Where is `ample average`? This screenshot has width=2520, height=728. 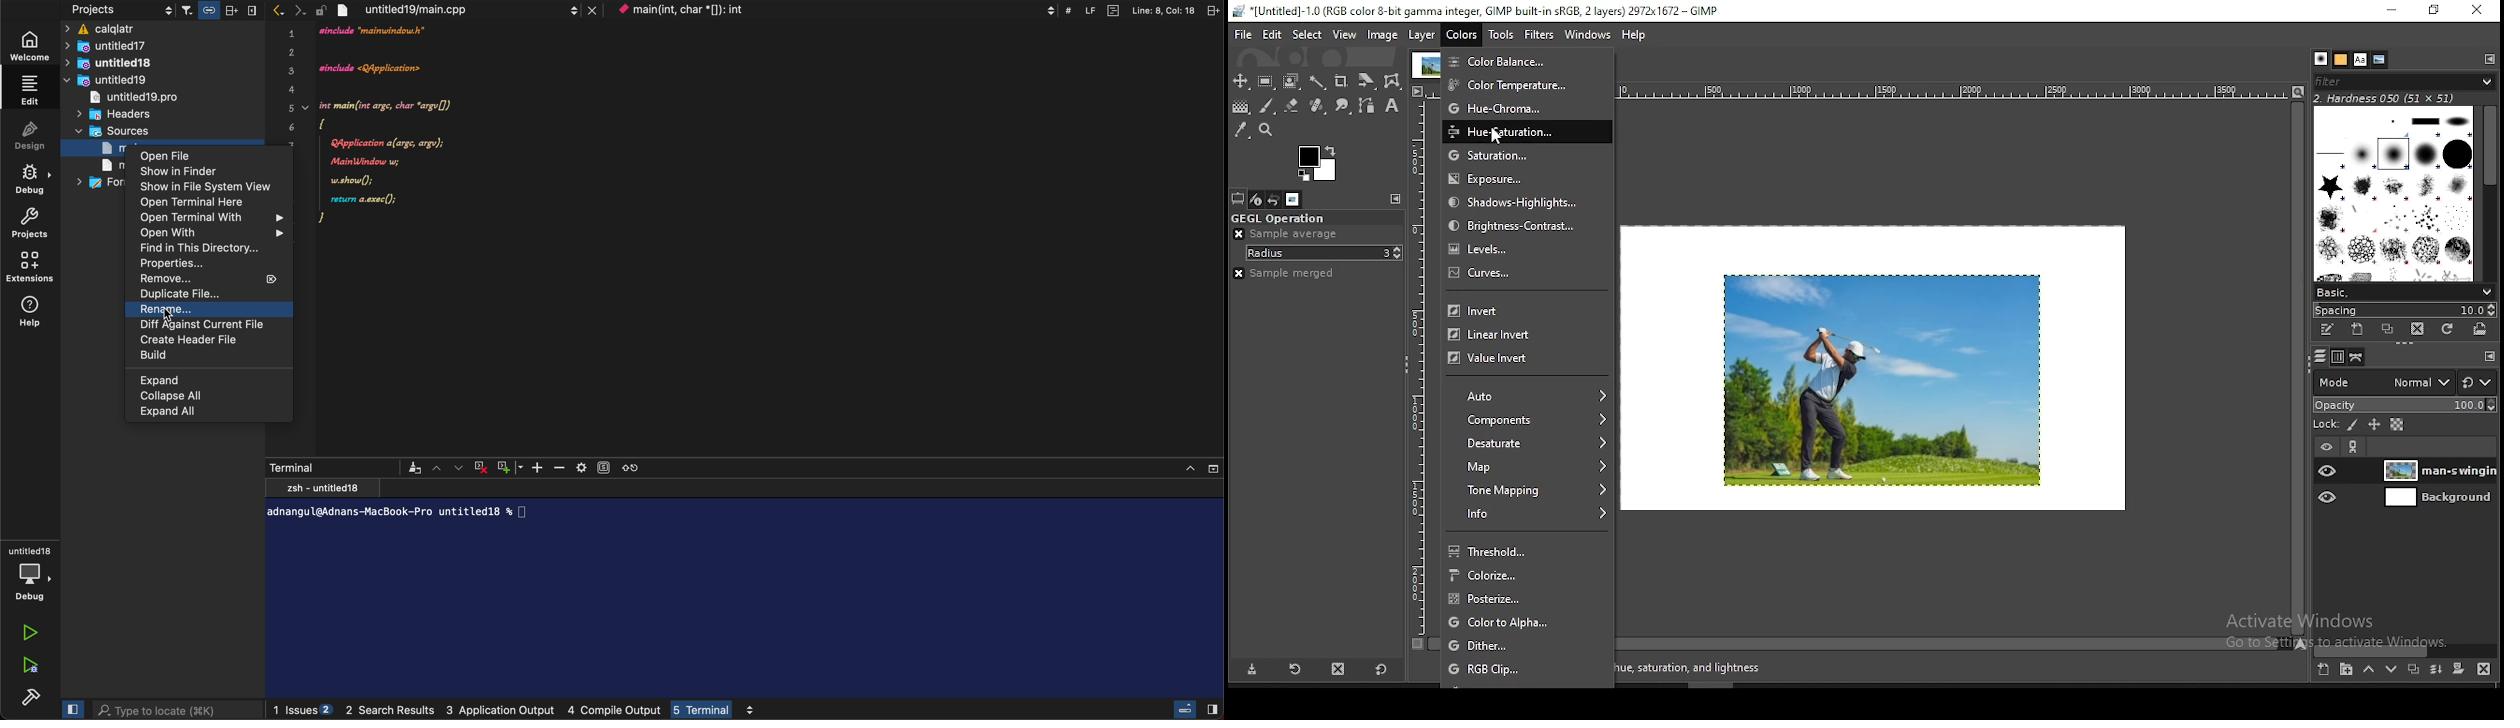 ample average is located at coordinates (1287, 233).